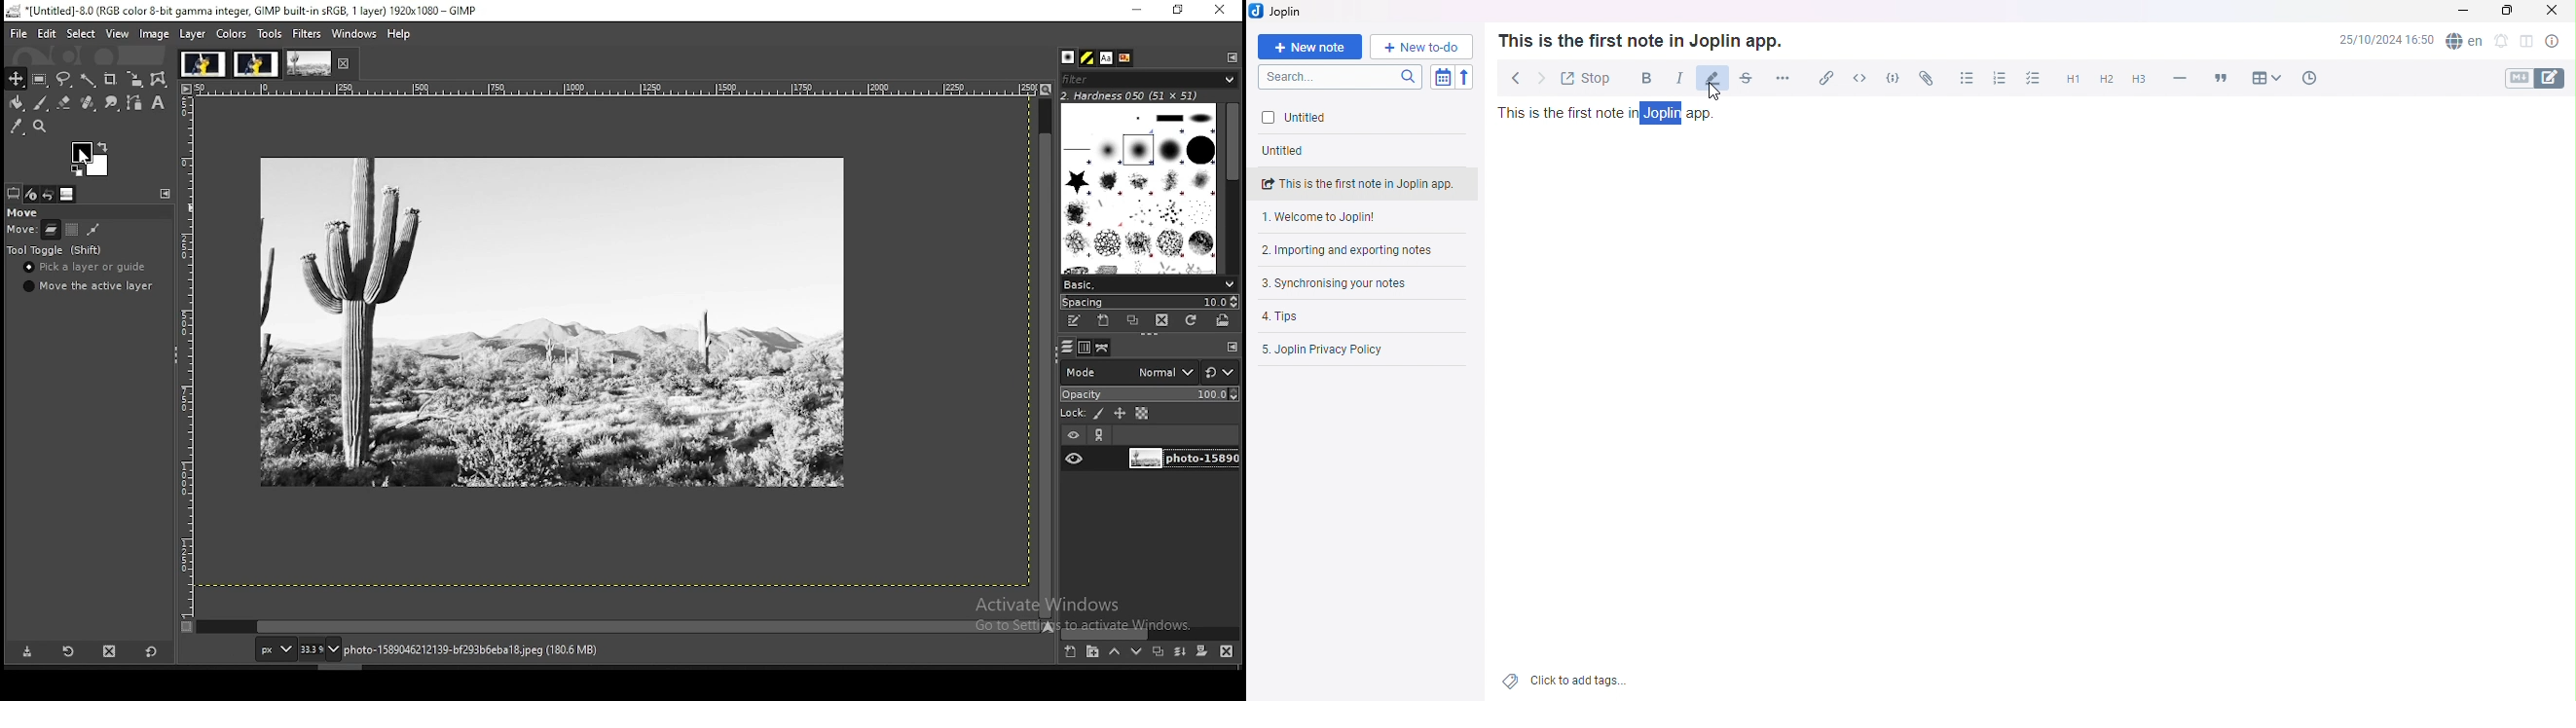 The image size is (2576, 728). What do you see at coordinates (1711, 79) in the screenshot?
I see `Highlight` at bounding box center [1711, 79].